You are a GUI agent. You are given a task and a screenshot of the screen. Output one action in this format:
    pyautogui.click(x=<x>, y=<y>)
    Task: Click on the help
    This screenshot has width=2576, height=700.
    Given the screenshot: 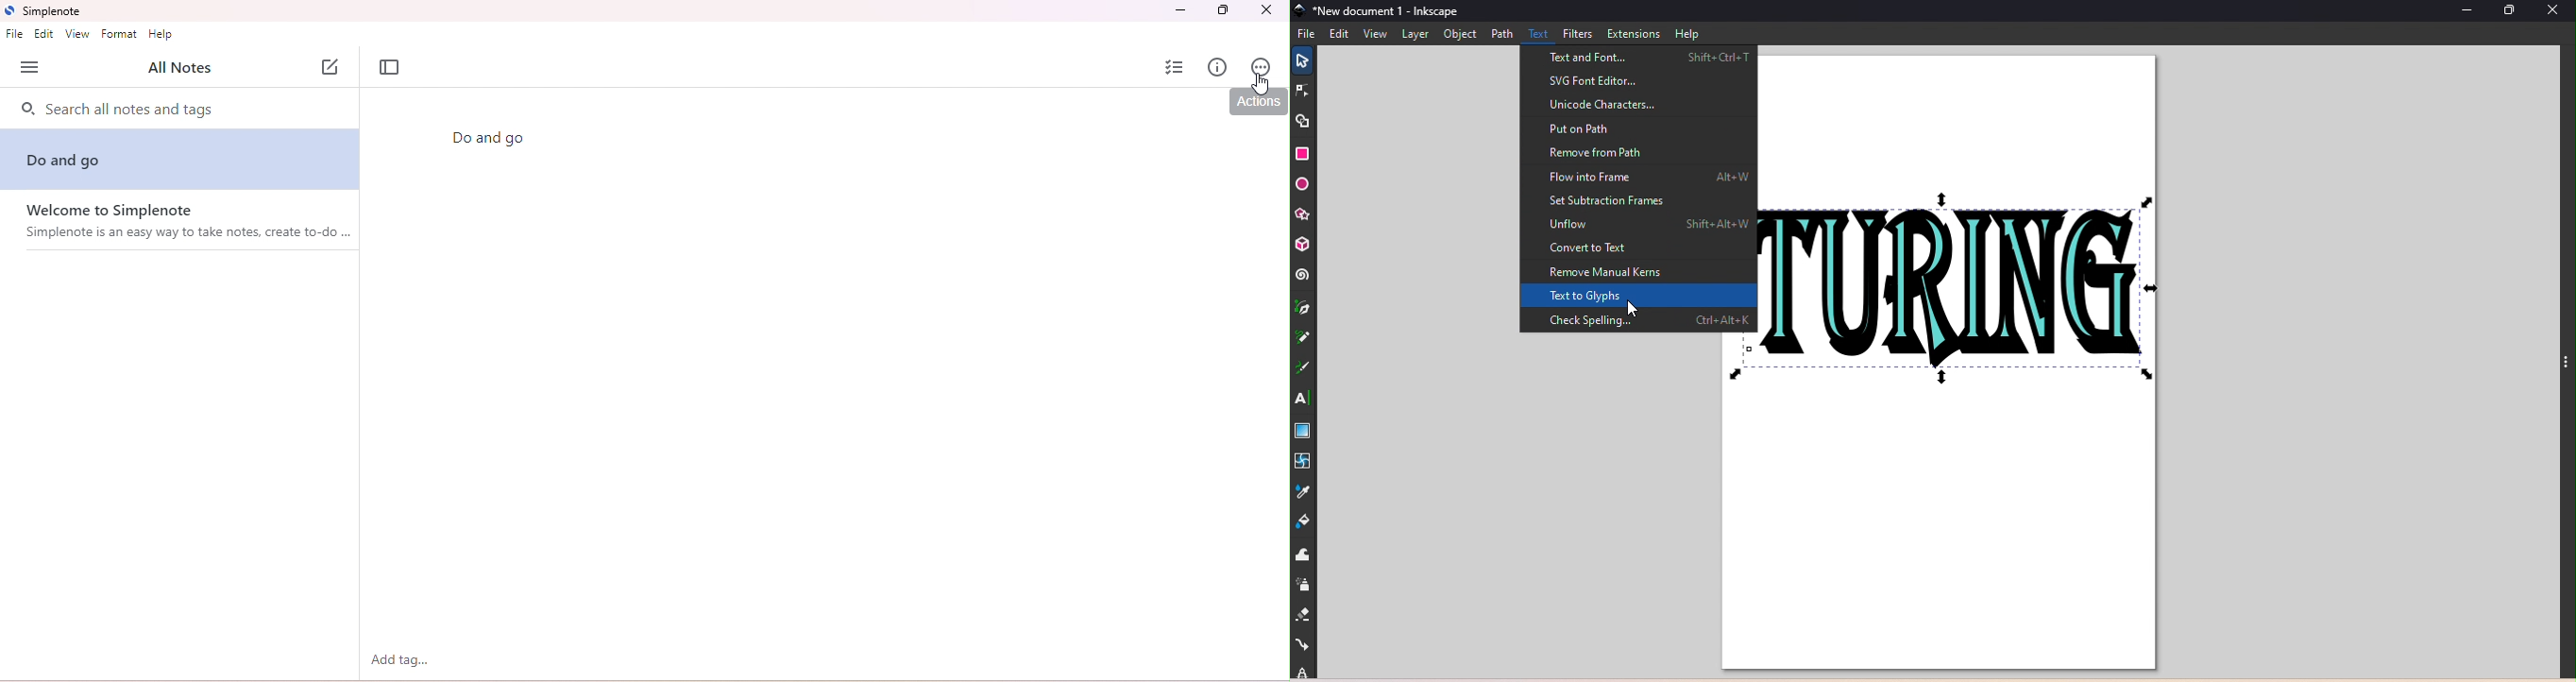 What is the action you would take?
    pyautogui.click(x=162, y=36)
    